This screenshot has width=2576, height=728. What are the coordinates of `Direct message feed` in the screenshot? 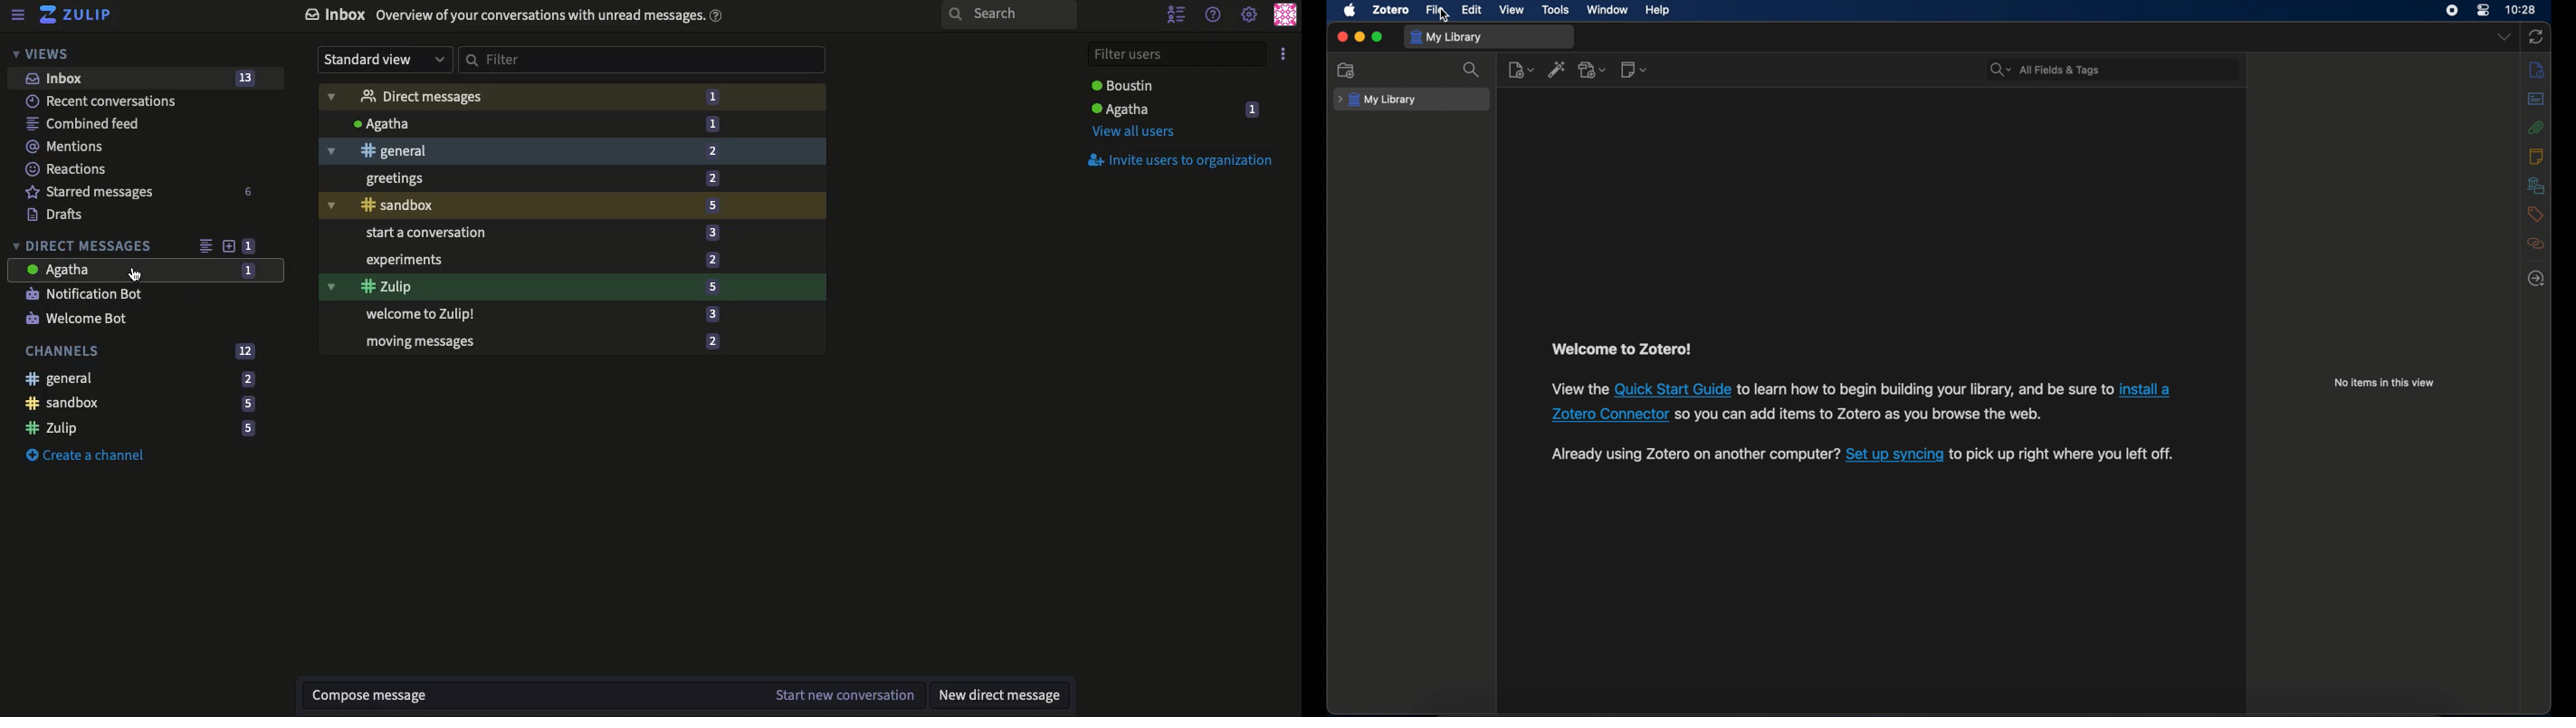 It's located at (205, 244).